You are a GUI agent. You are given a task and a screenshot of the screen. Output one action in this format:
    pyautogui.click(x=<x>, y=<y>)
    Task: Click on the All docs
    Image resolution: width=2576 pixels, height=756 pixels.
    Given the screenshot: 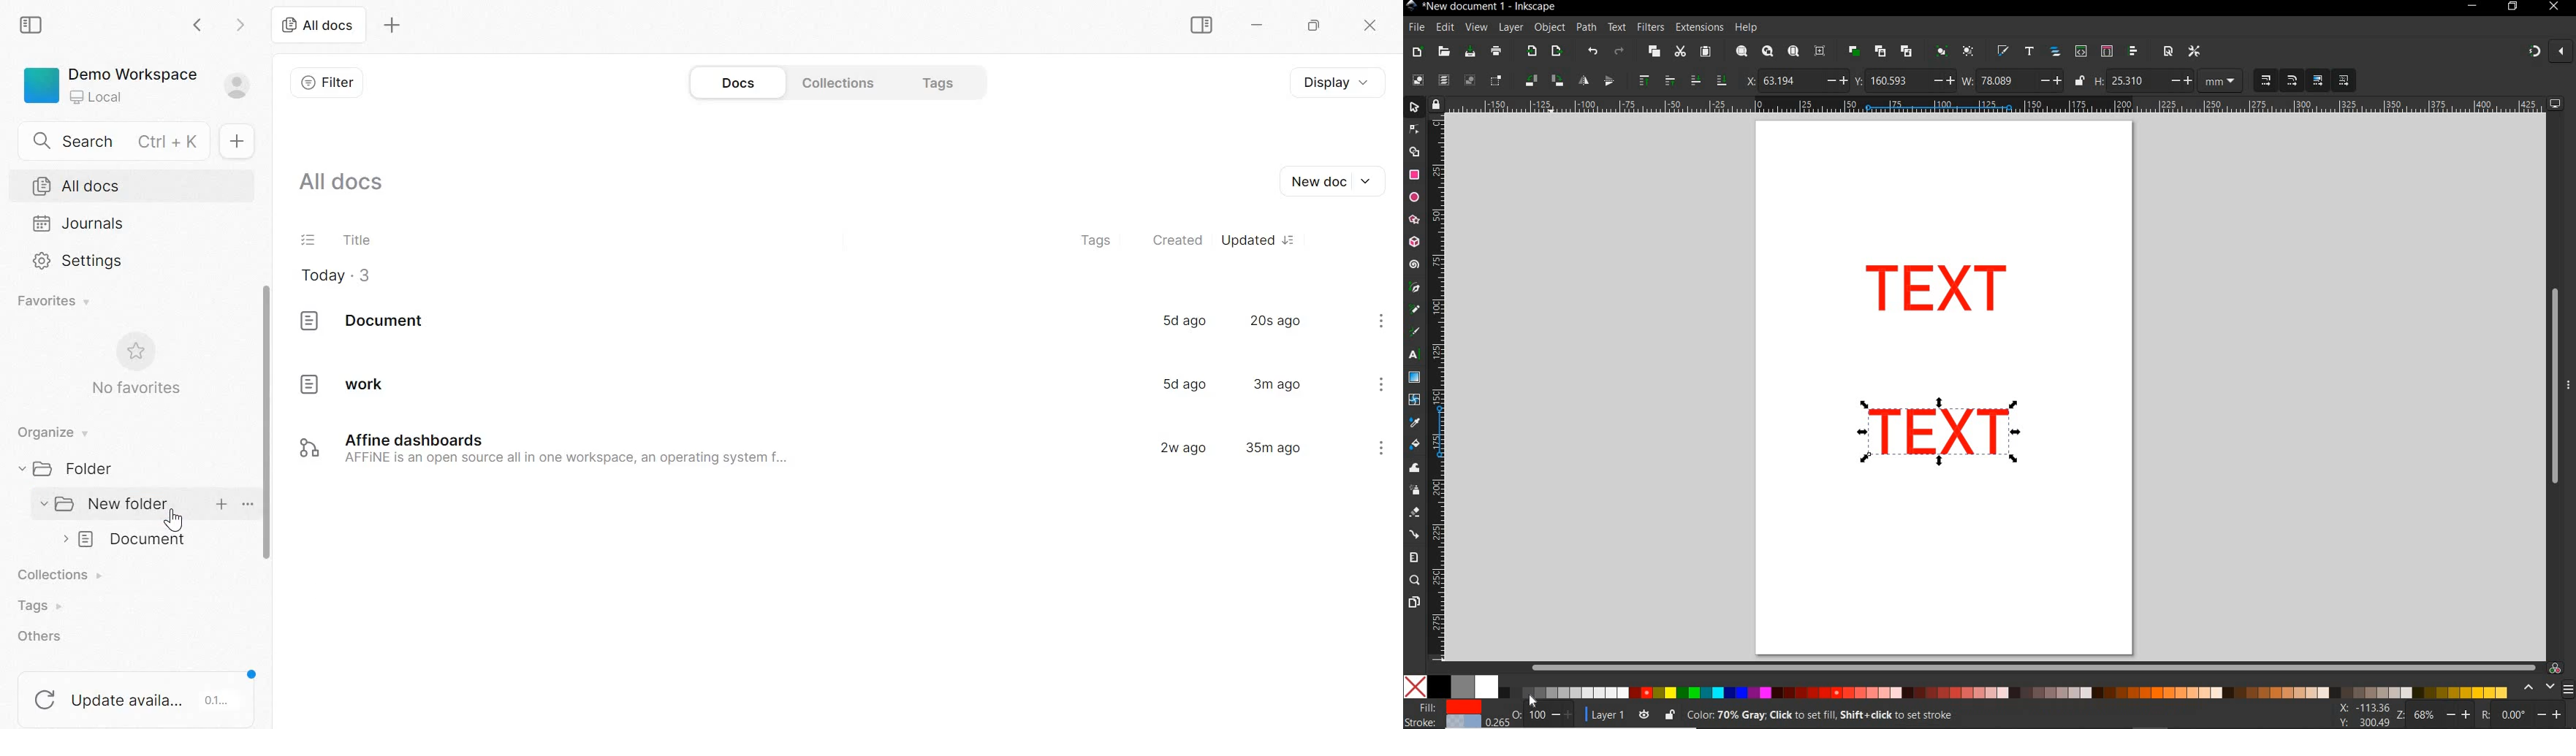 What is the action you would take?
    pyautogui.click(x=318, y=26)
    